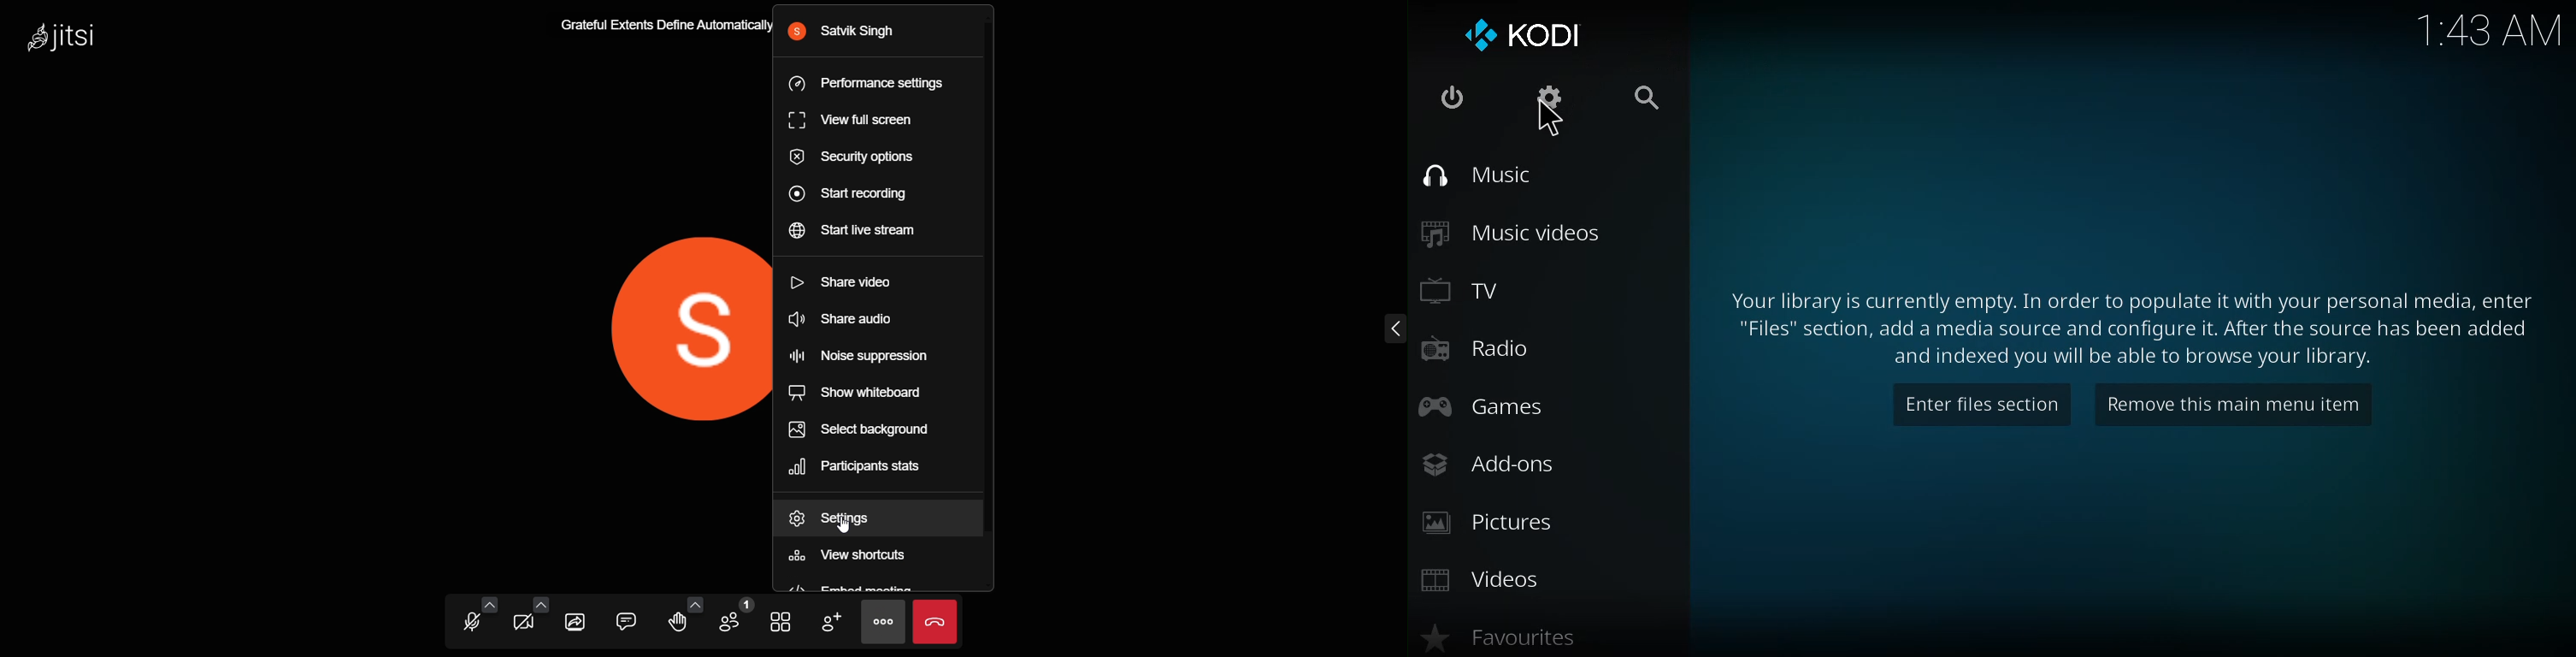  What do you see at coordinates (2234, 404) in the screenshot?
I see `remove this main menu item` at bounding box center [2234, 404].